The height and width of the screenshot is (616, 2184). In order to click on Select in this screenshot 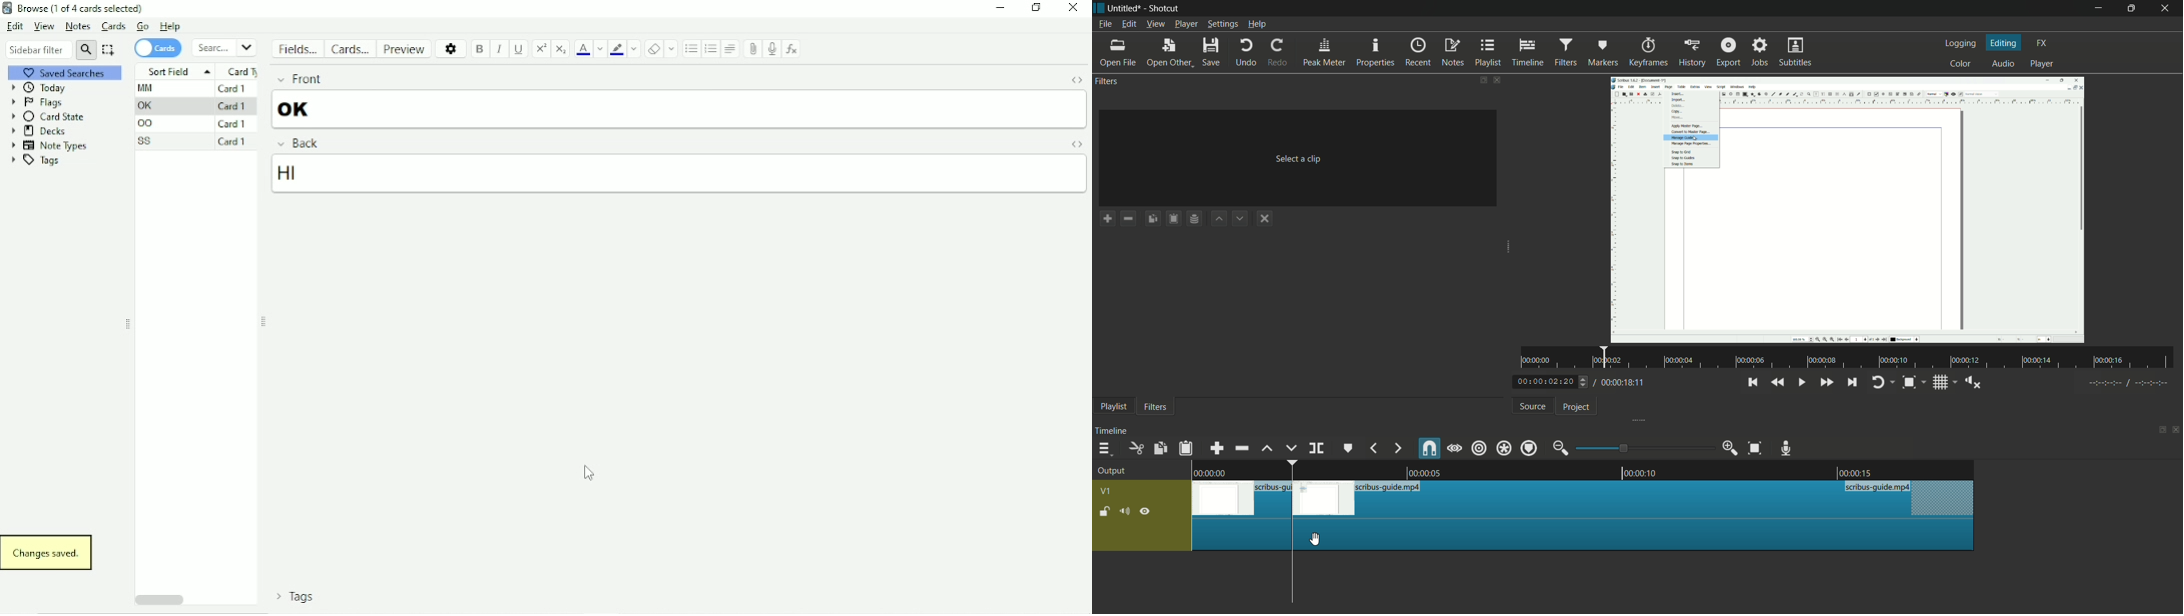, I will do `click(109, 50)`.